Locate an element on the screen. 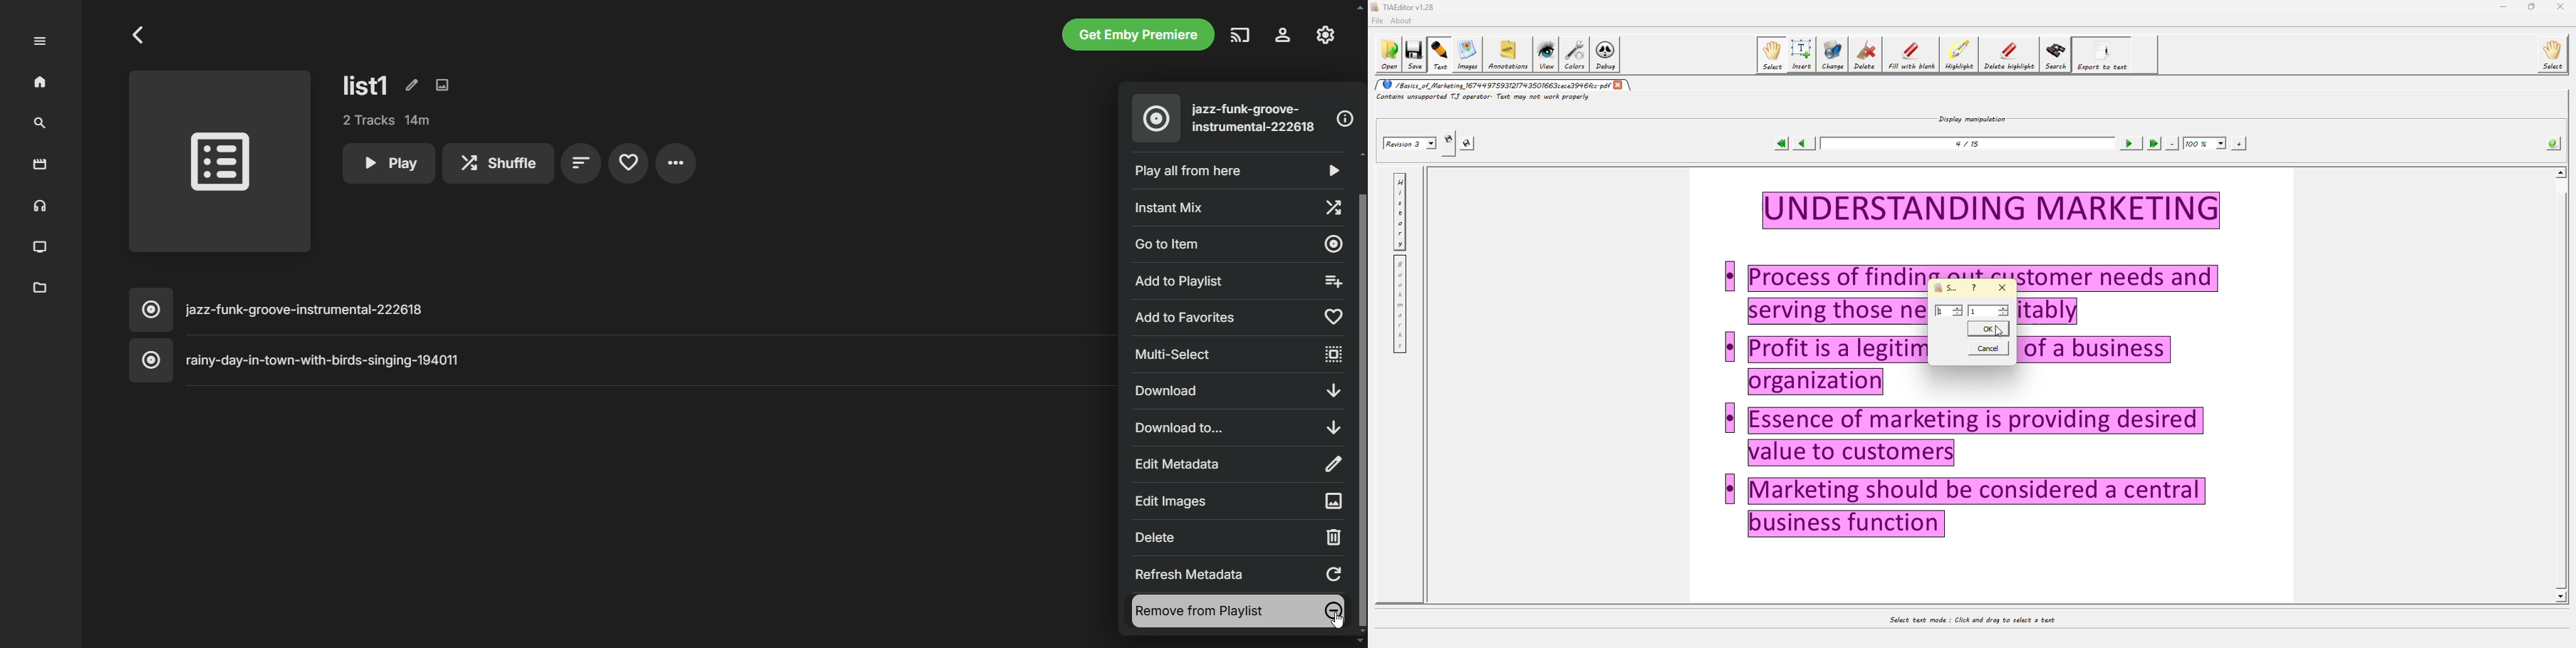 The image size is (2576, 672). download is located at coordinates (1235, 390).